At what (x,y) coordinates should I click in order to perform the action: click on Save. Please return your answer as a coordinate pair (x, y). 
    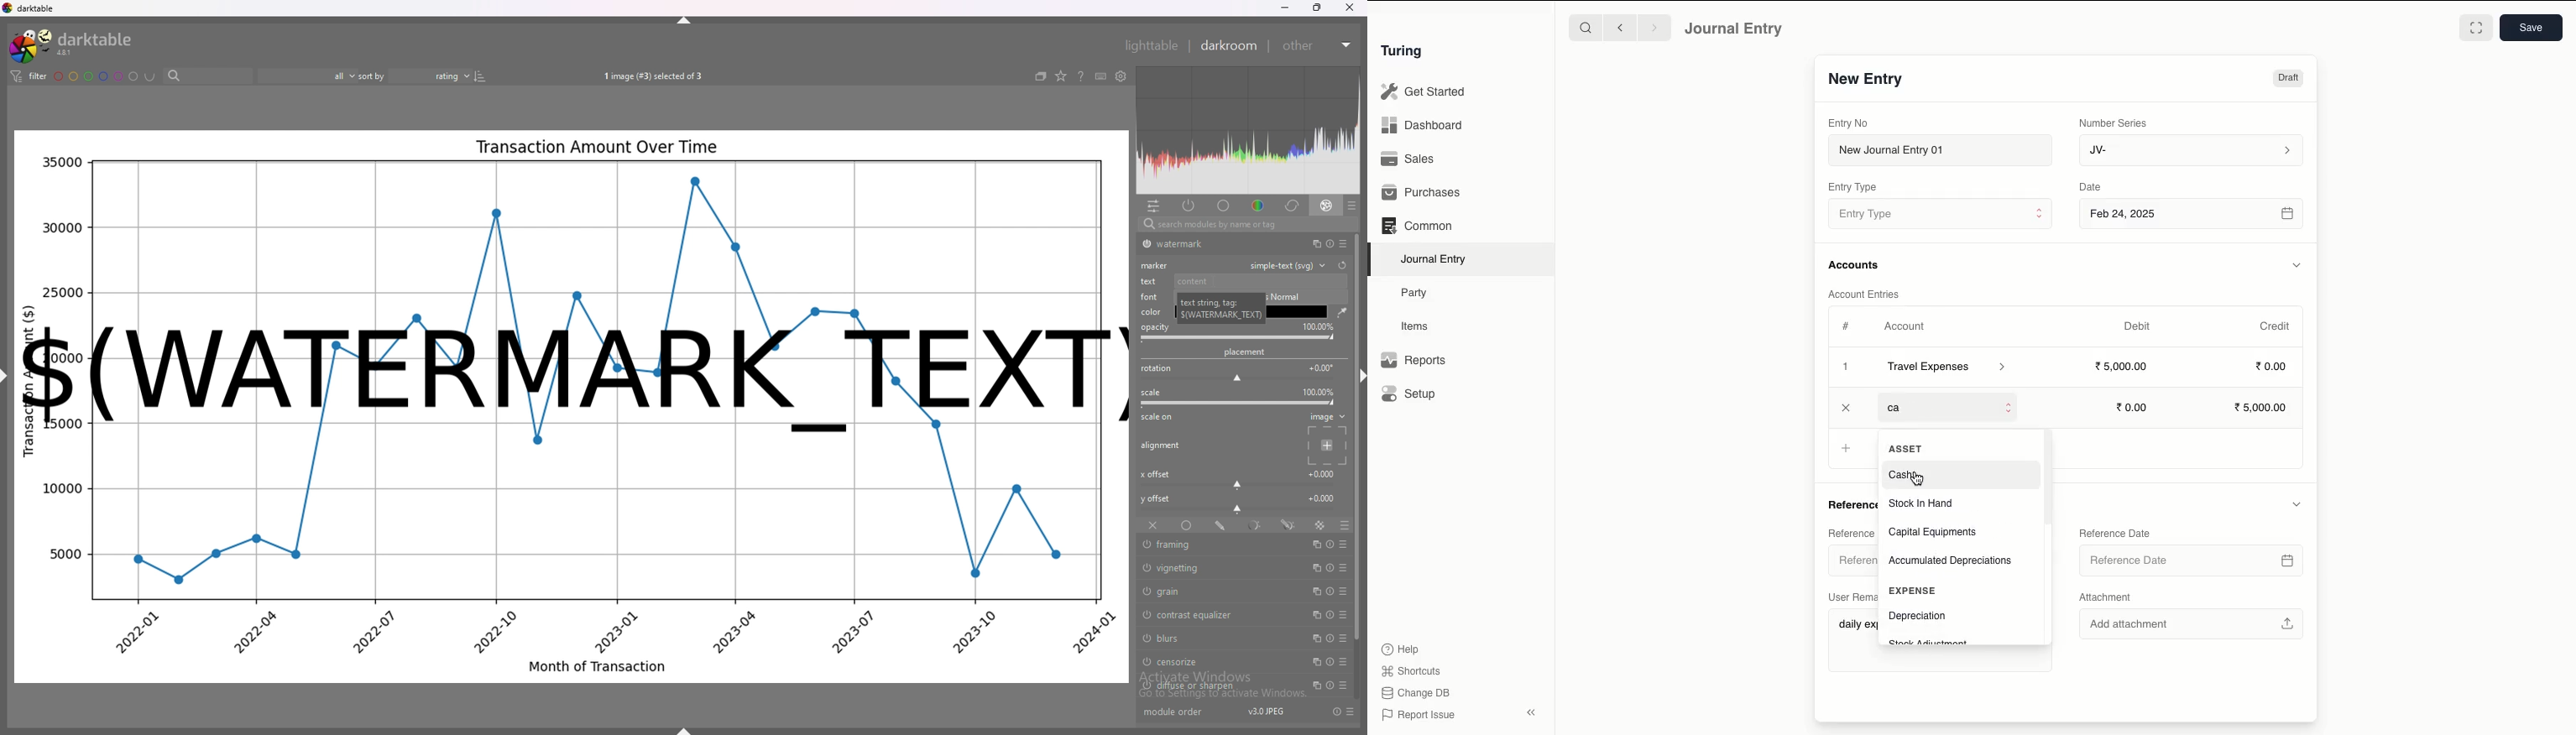
    Looking at the image, I should click on (2532, 28).